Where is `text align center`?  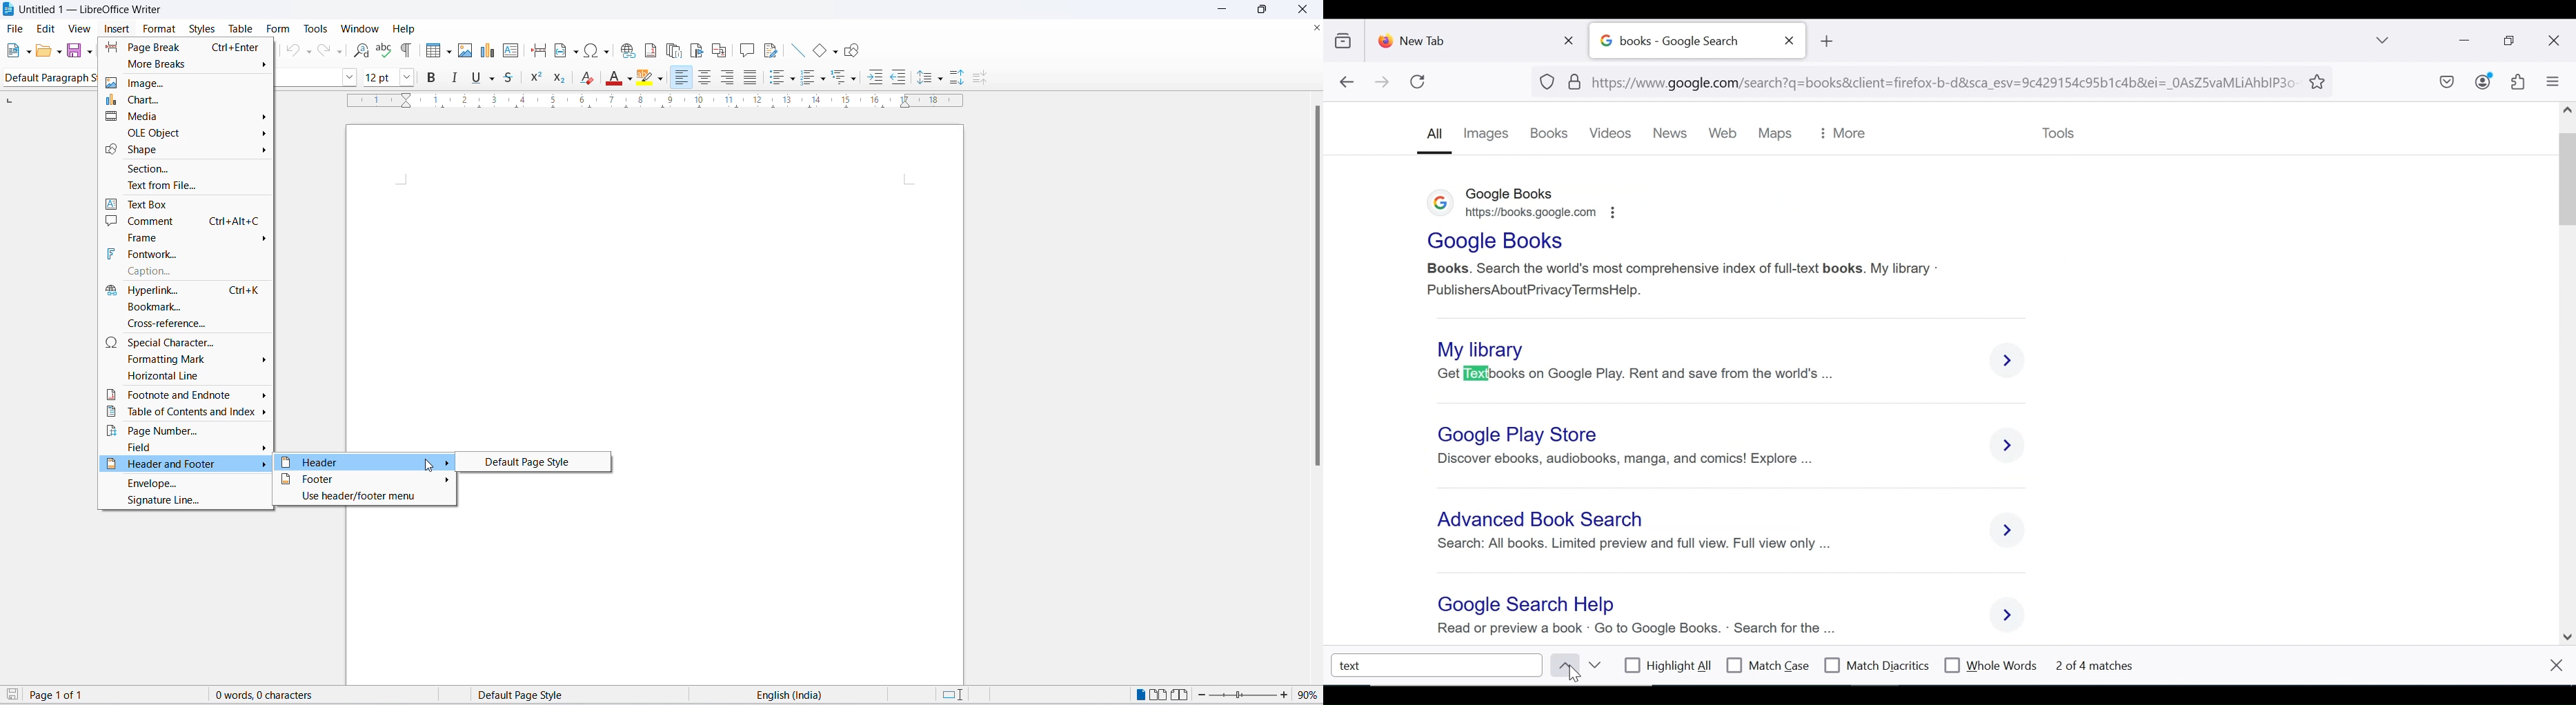 text align center is located at coordinates (729, 77).